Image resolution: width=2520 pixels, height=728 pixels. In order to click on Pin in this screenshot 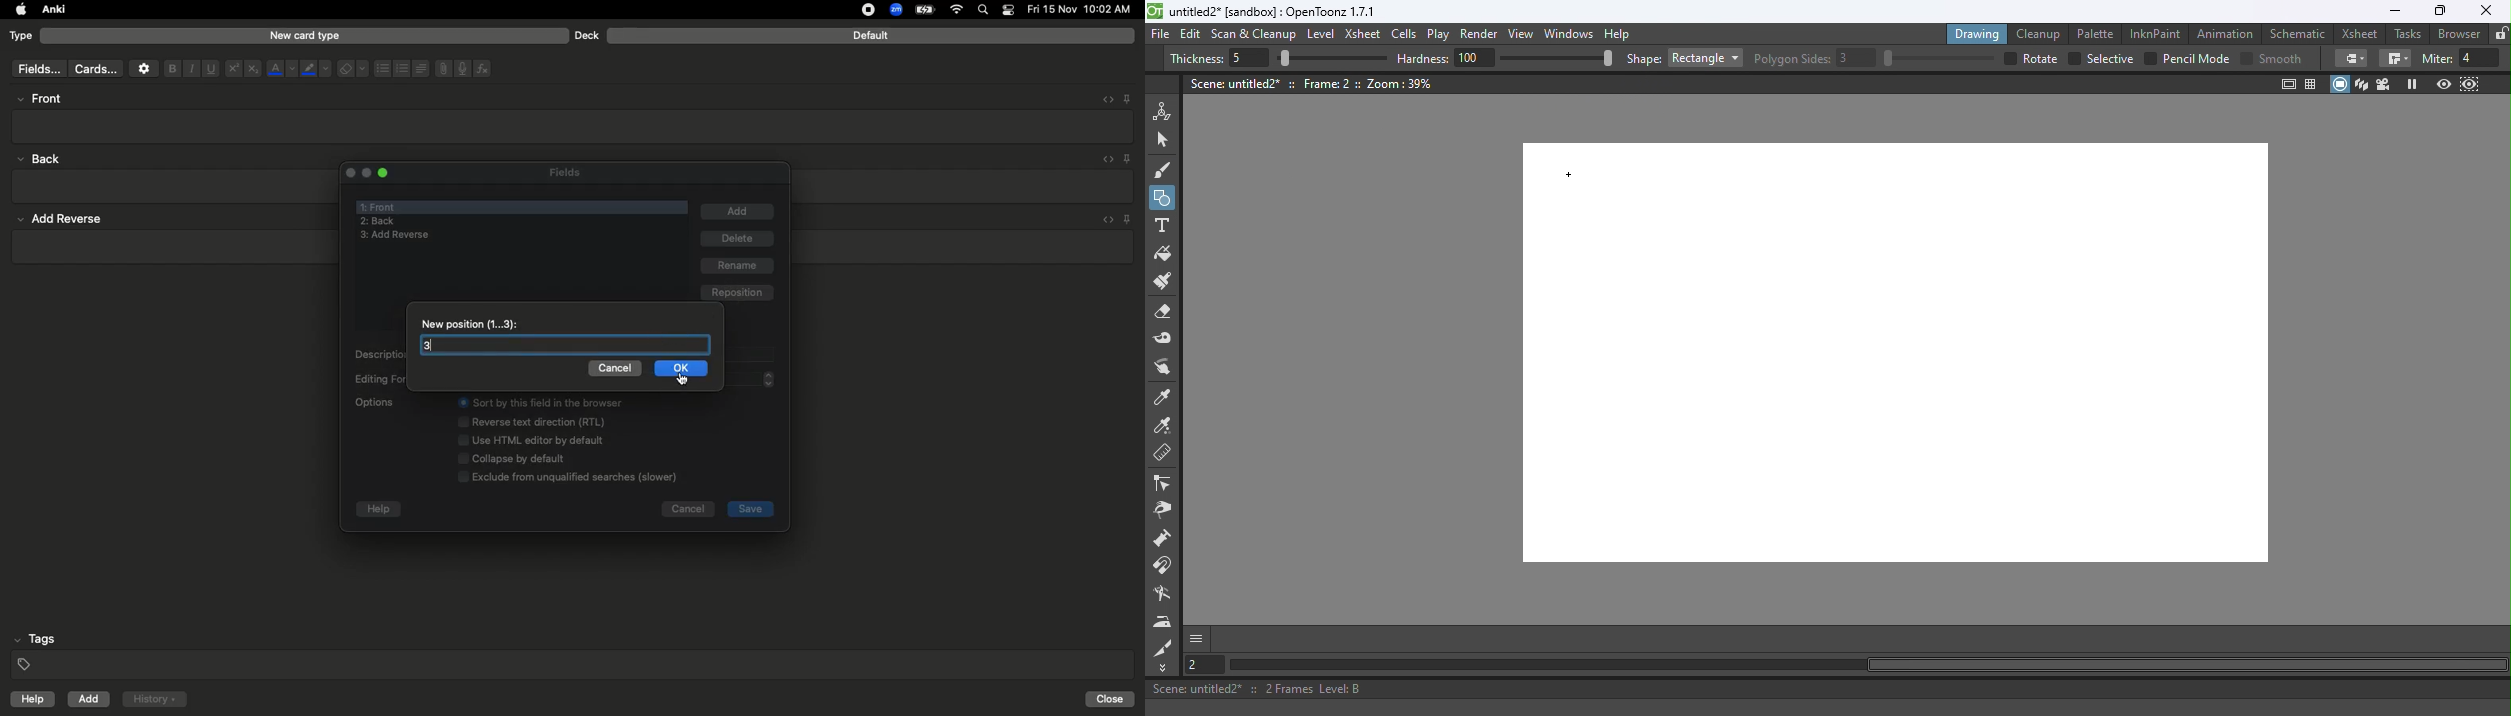, I will do `click(1129, 158)`.